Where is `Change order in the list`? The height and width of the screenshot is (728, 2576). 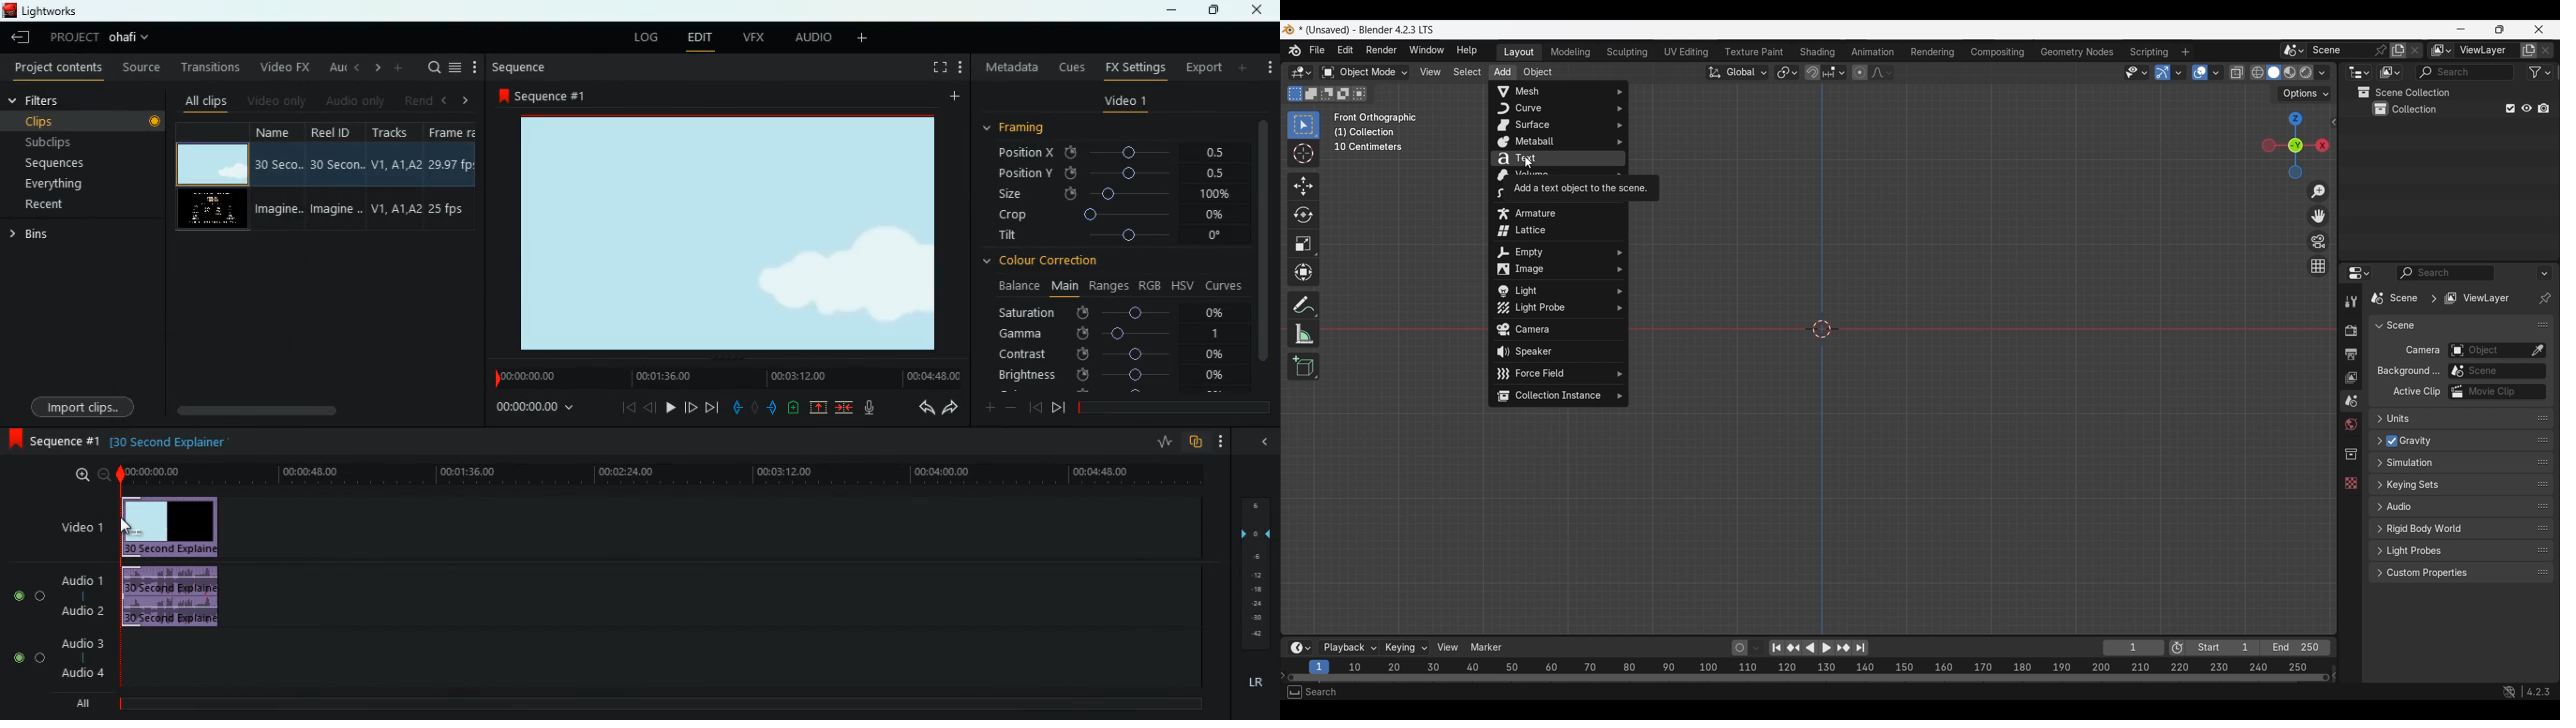
Change order in the list is located at coordinates (2543, 485).